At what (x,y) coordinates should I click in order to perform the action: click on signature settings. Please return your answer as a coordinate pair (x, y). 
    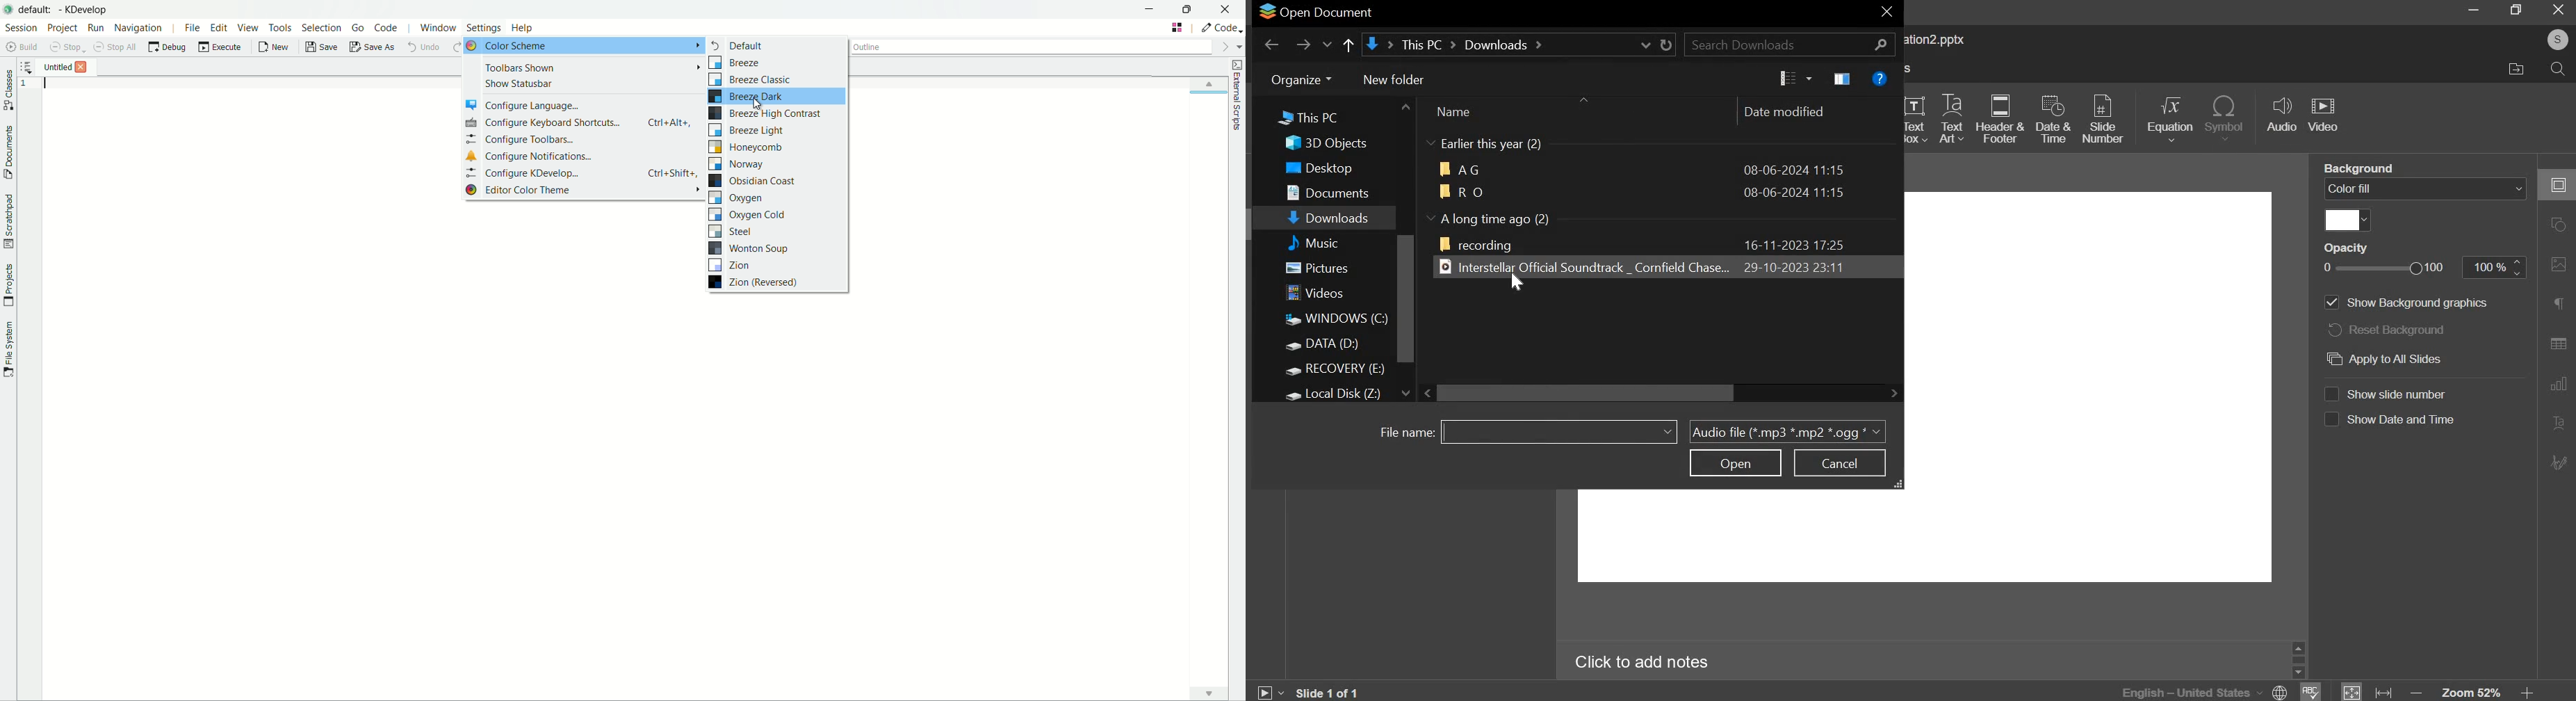
    Looking at the image, I should click on (2557, 462).